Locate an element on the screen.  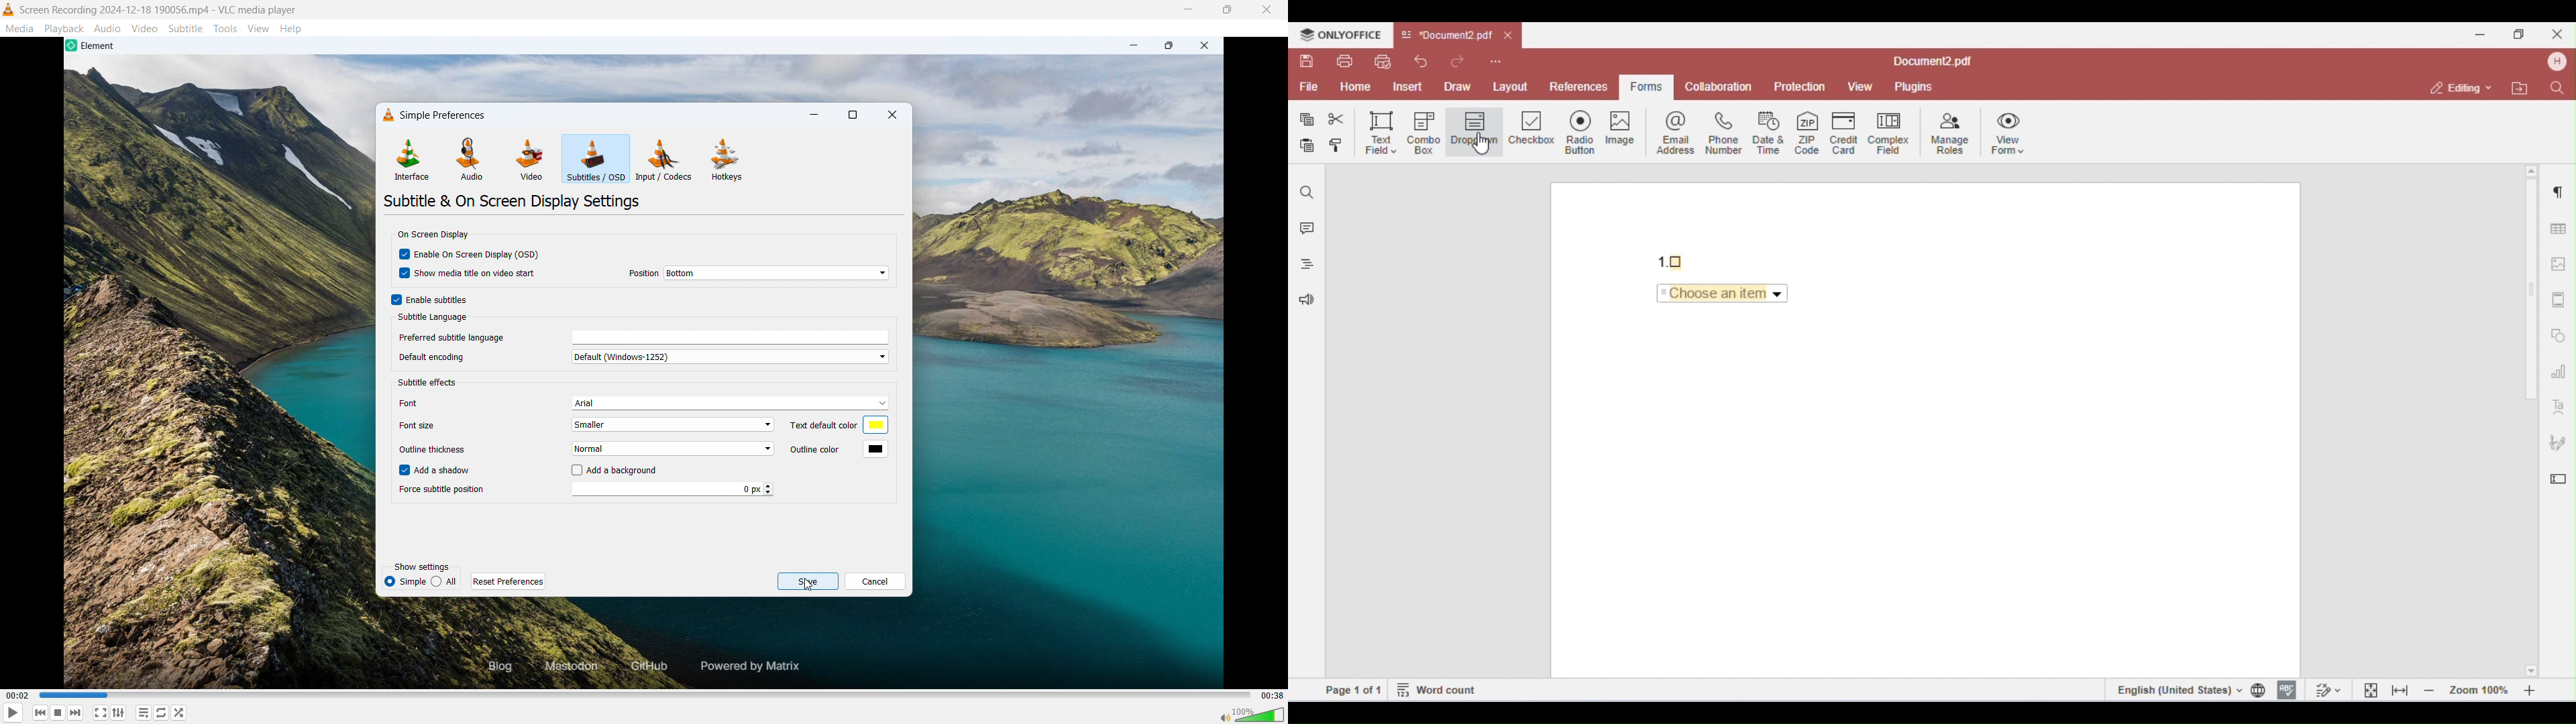
cursor  is located at coordinates (584, 166).